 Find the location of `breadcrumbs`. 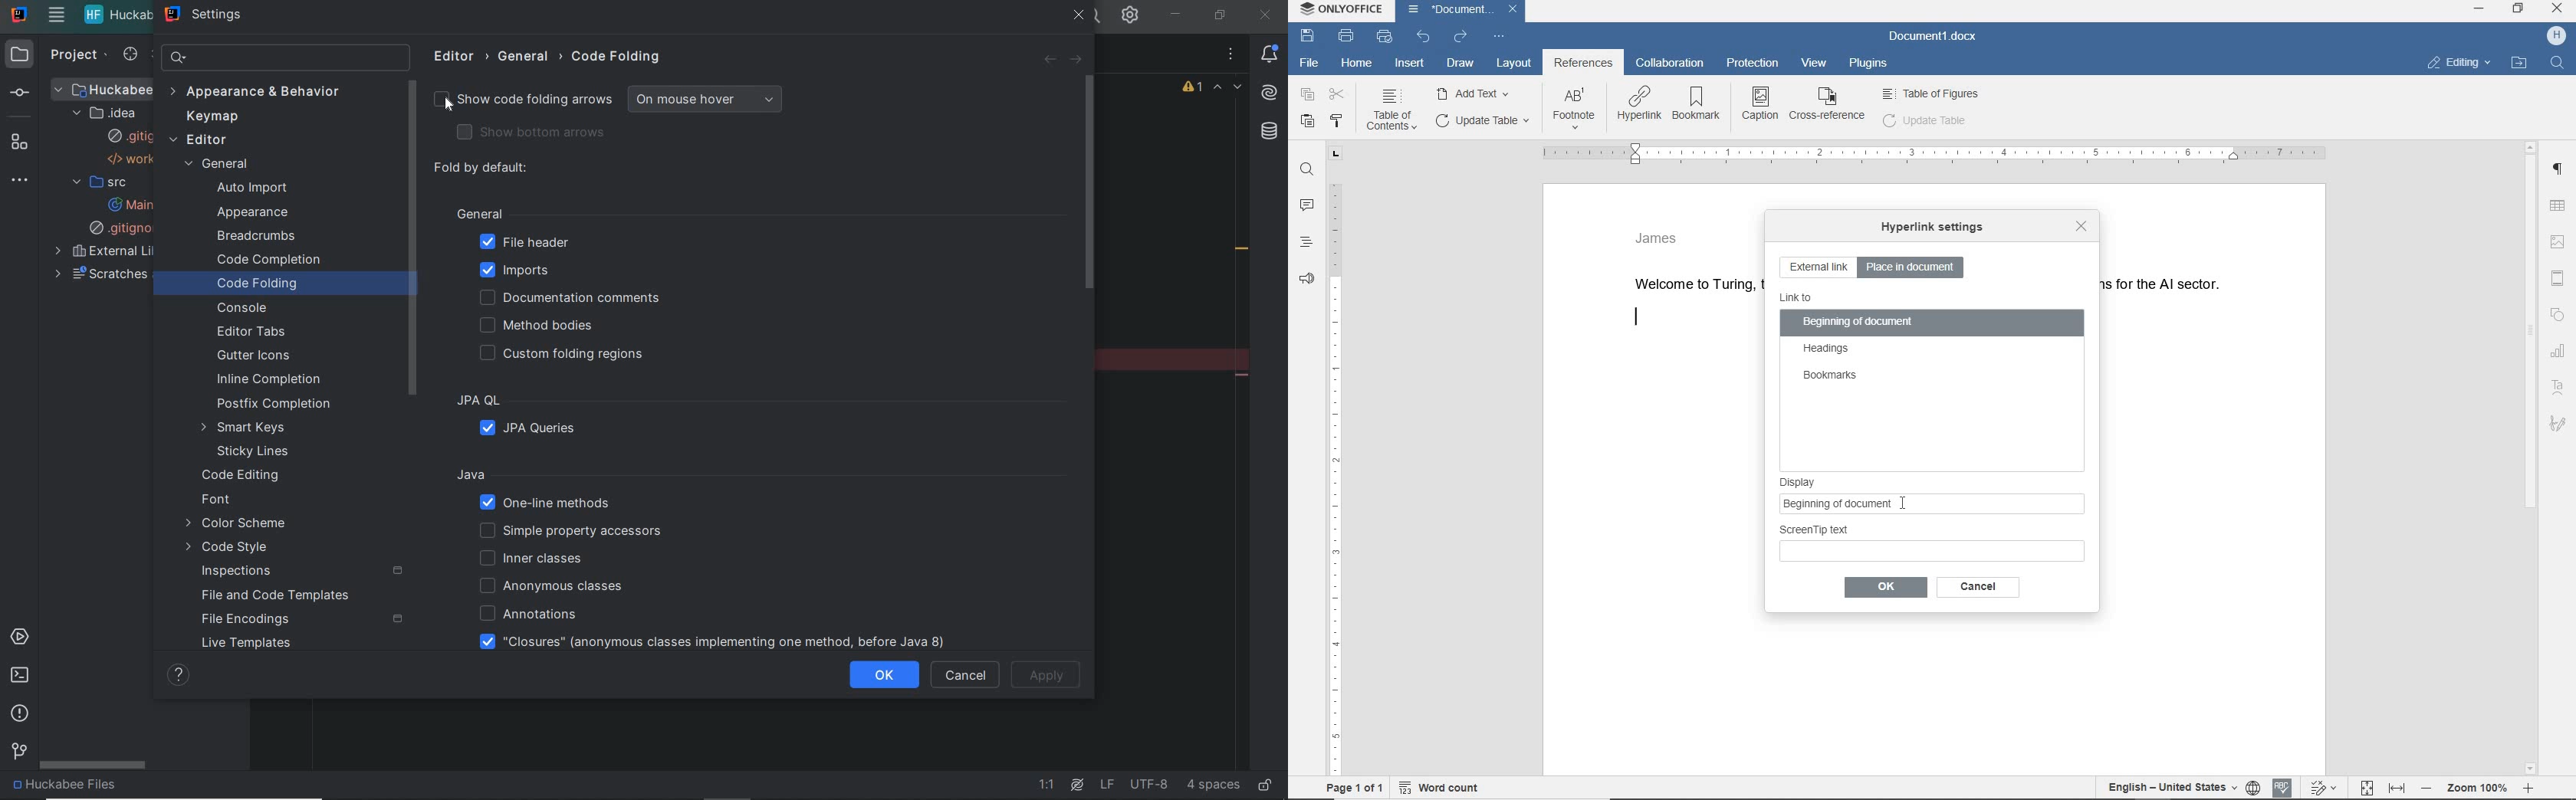

breadcrumbs is located at coordinates (258, 236).